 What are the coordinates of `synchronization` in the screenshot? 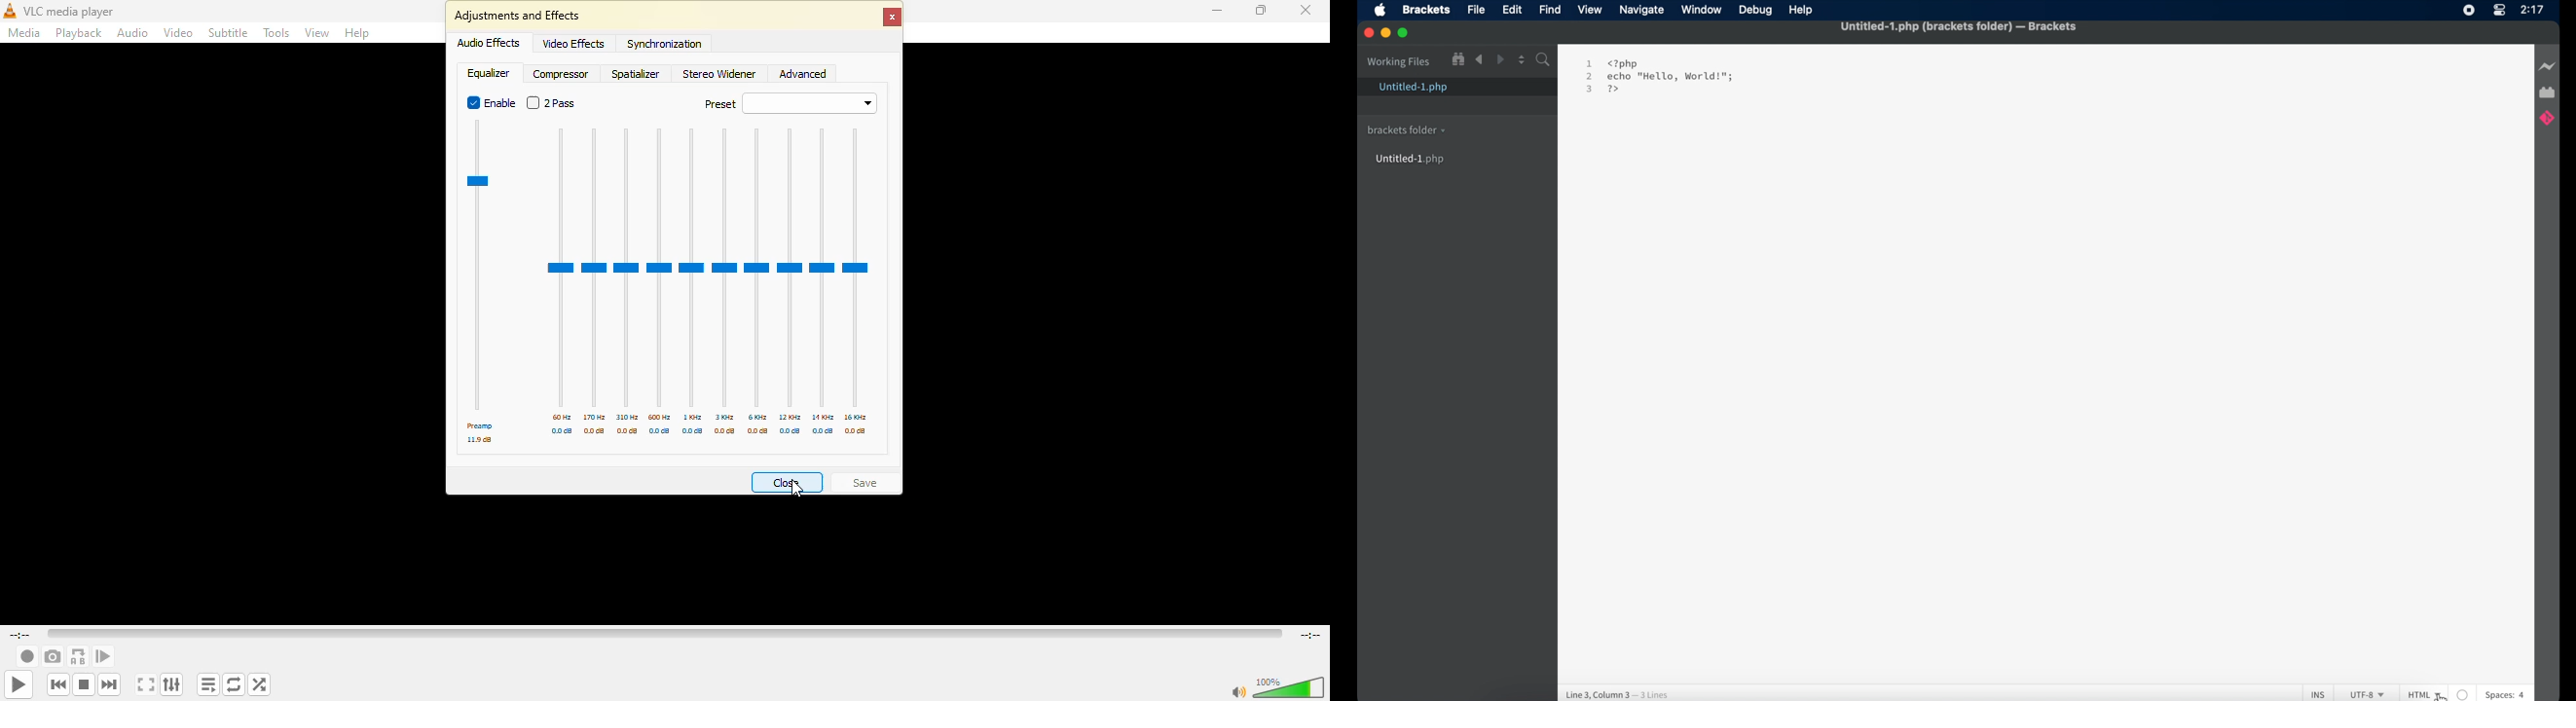 It's located at (667, 45).